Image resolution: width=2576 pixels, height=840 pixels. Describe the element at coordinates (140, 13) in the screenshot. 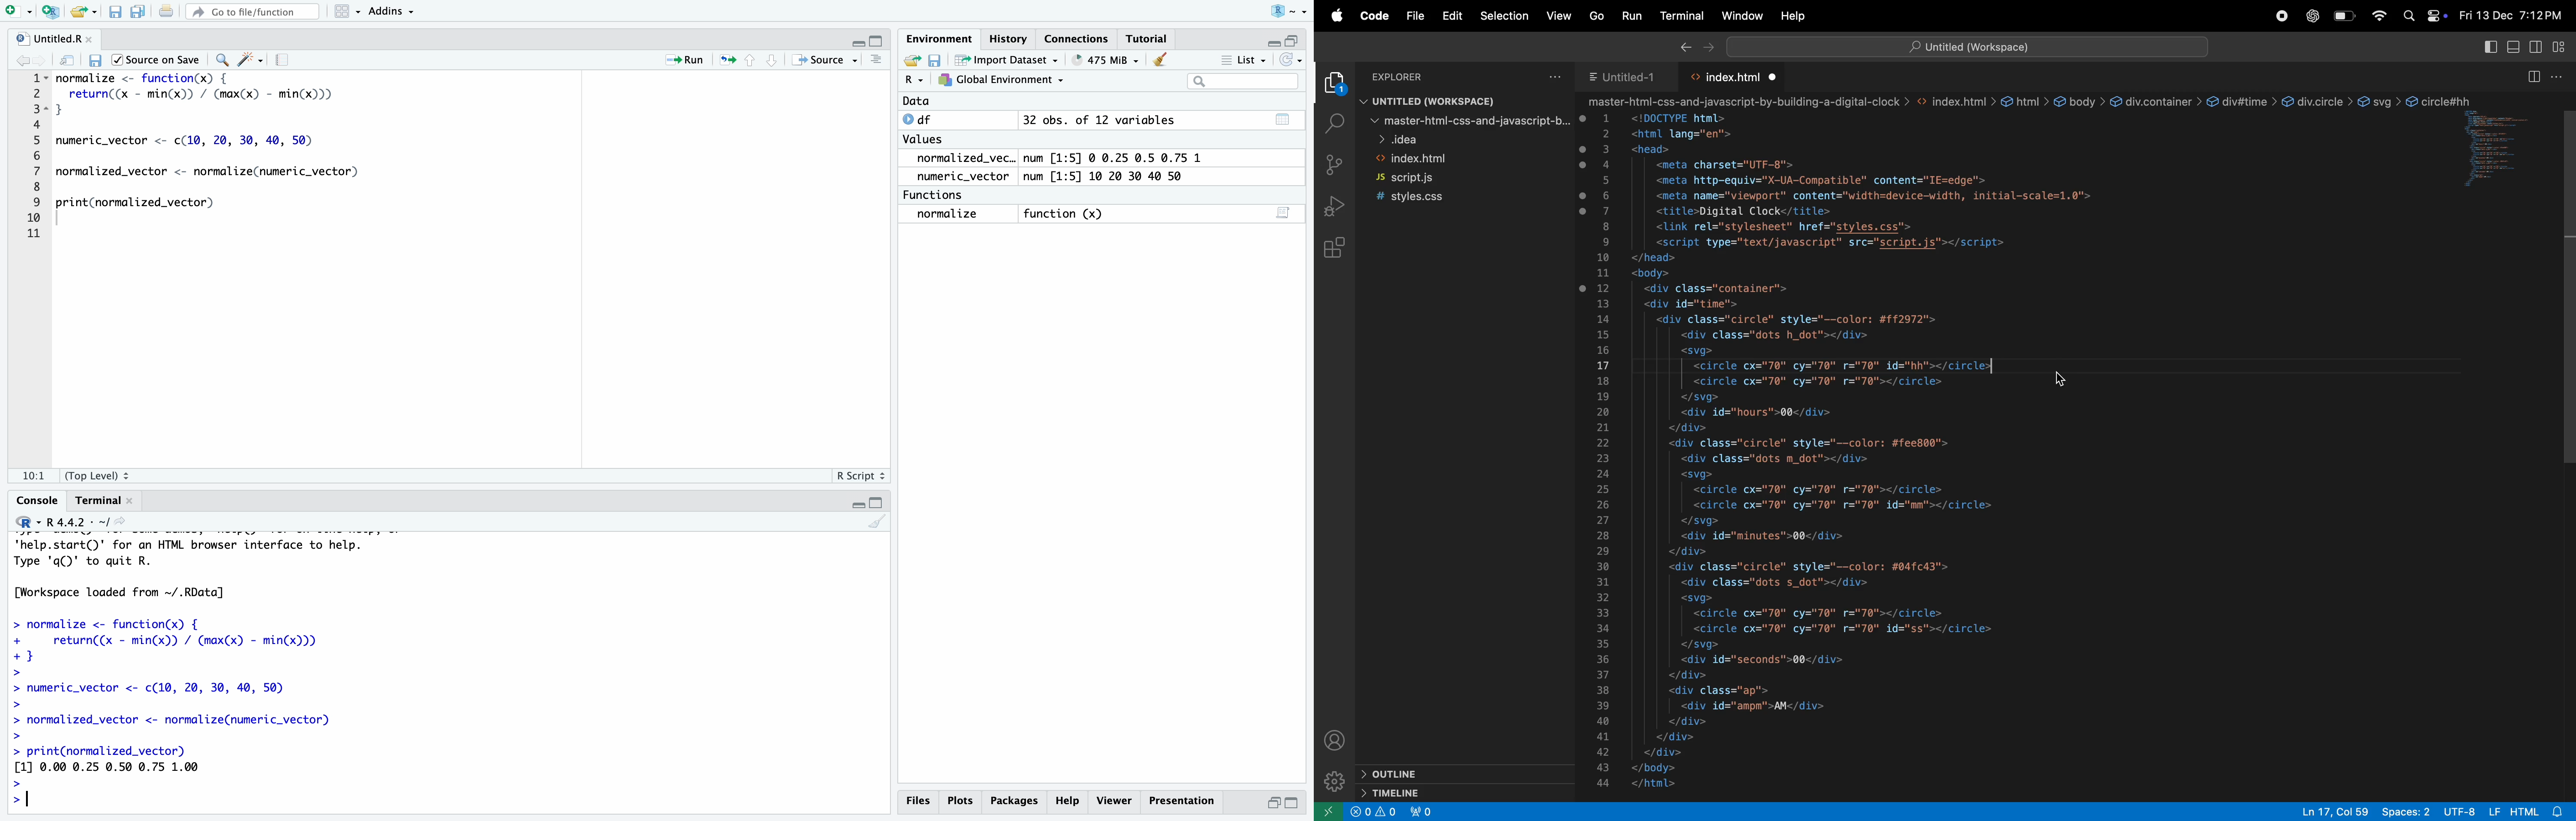

I see `Save all open documents (Ctrl + Alt + S)` at that location.